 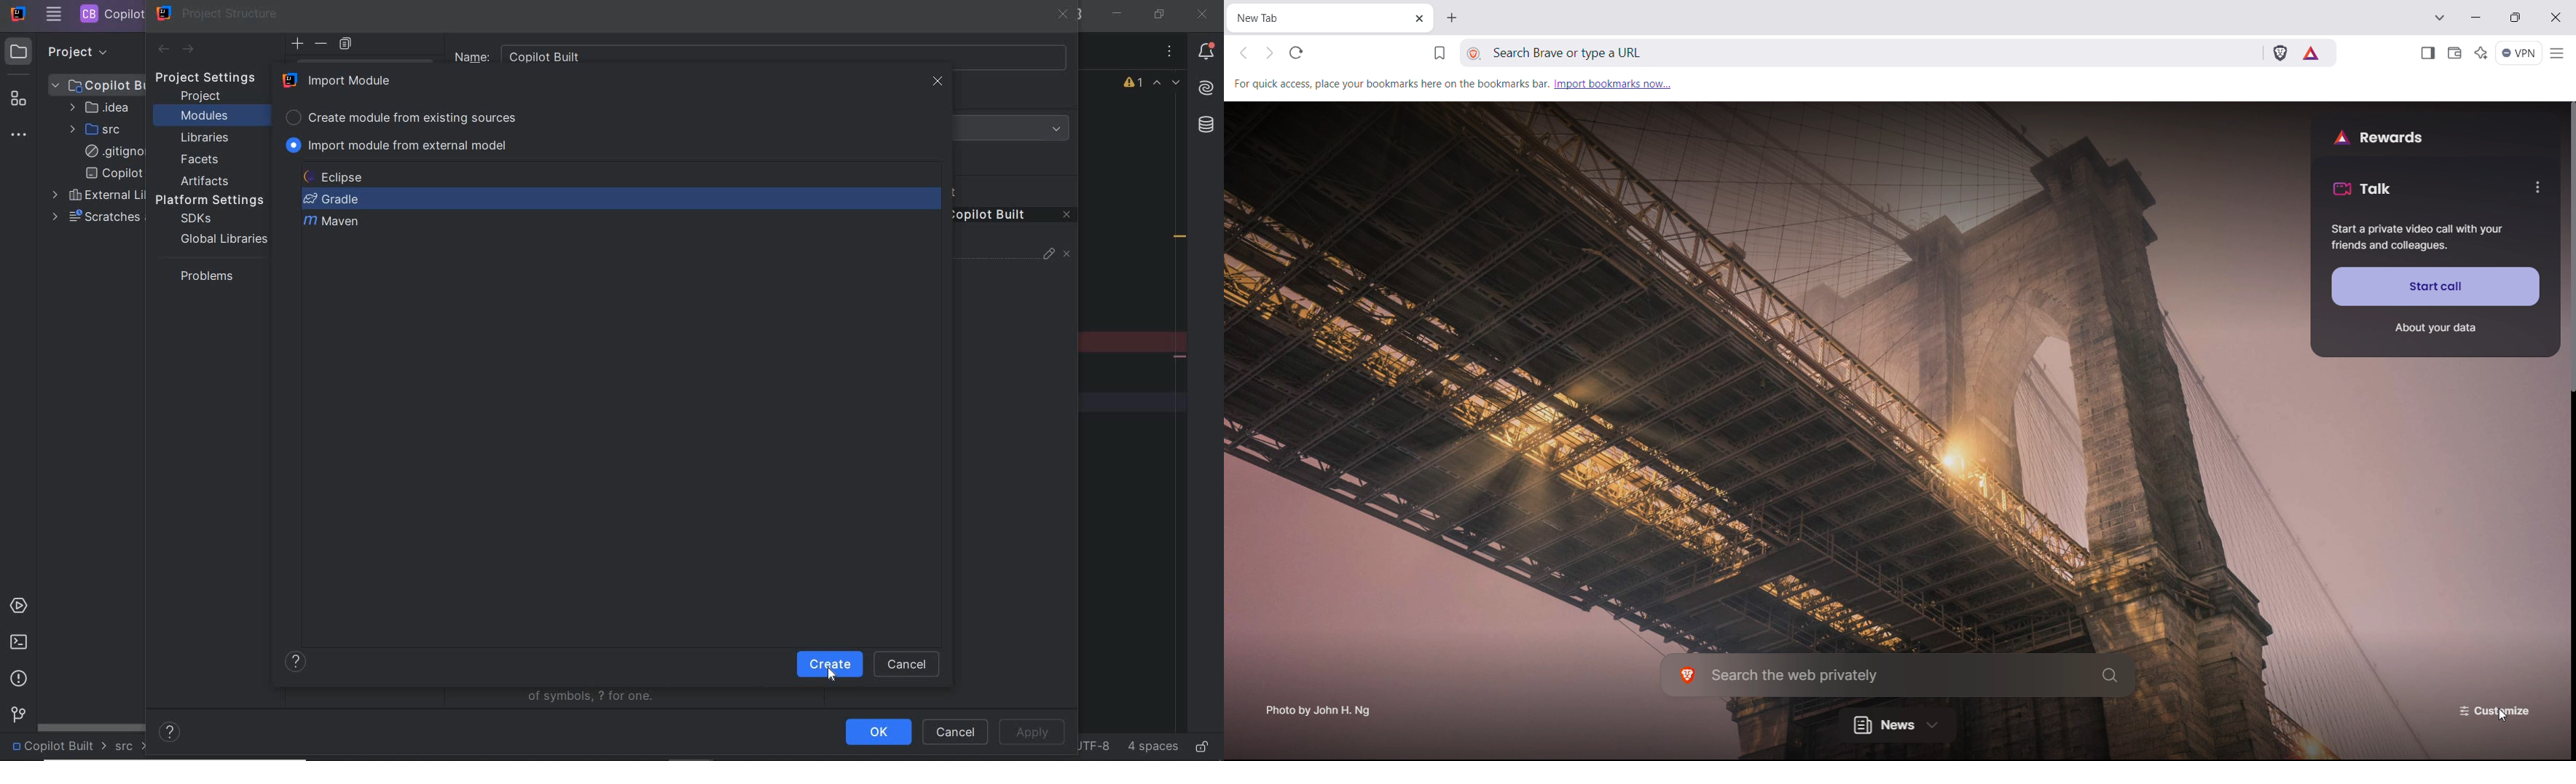 What do you see at coordinates (1897, 724) in the screenshot?
I see `news` at bounding box center [1897, 724].